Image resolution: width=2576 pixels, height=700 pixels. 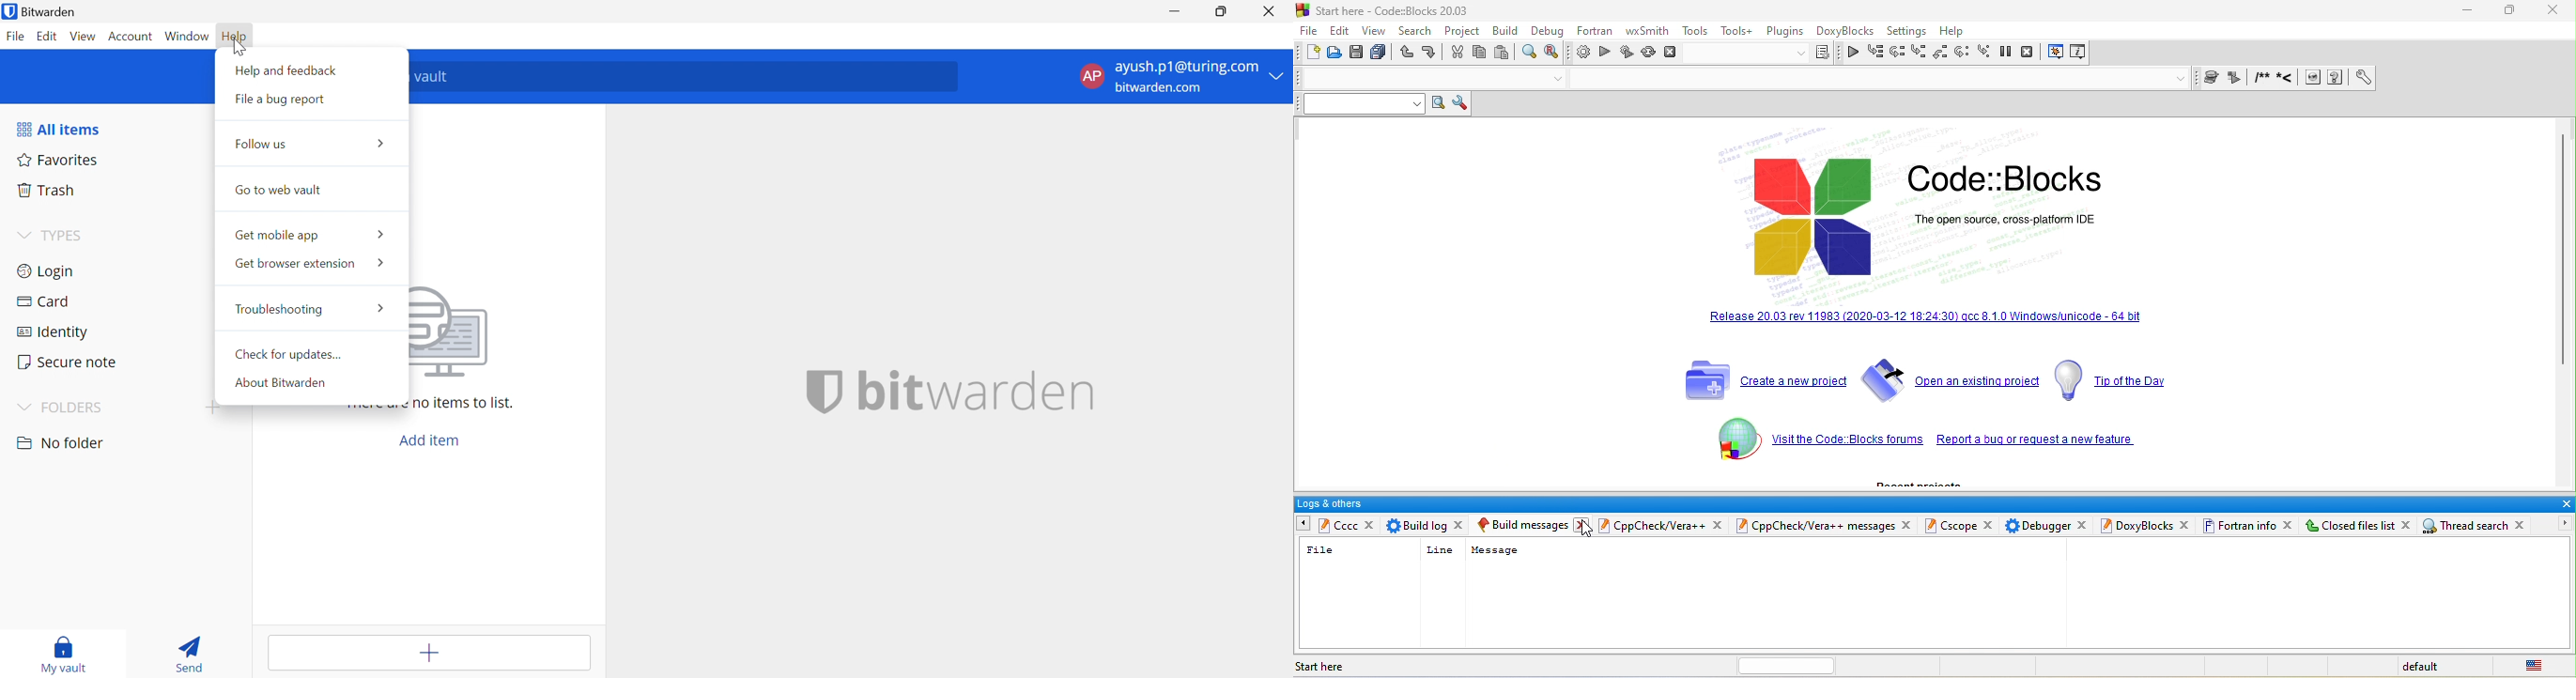 What do you see at coordinates (74, 408) in the screenshot?
I see `FOLDERS` at bounding box center [74, 408].